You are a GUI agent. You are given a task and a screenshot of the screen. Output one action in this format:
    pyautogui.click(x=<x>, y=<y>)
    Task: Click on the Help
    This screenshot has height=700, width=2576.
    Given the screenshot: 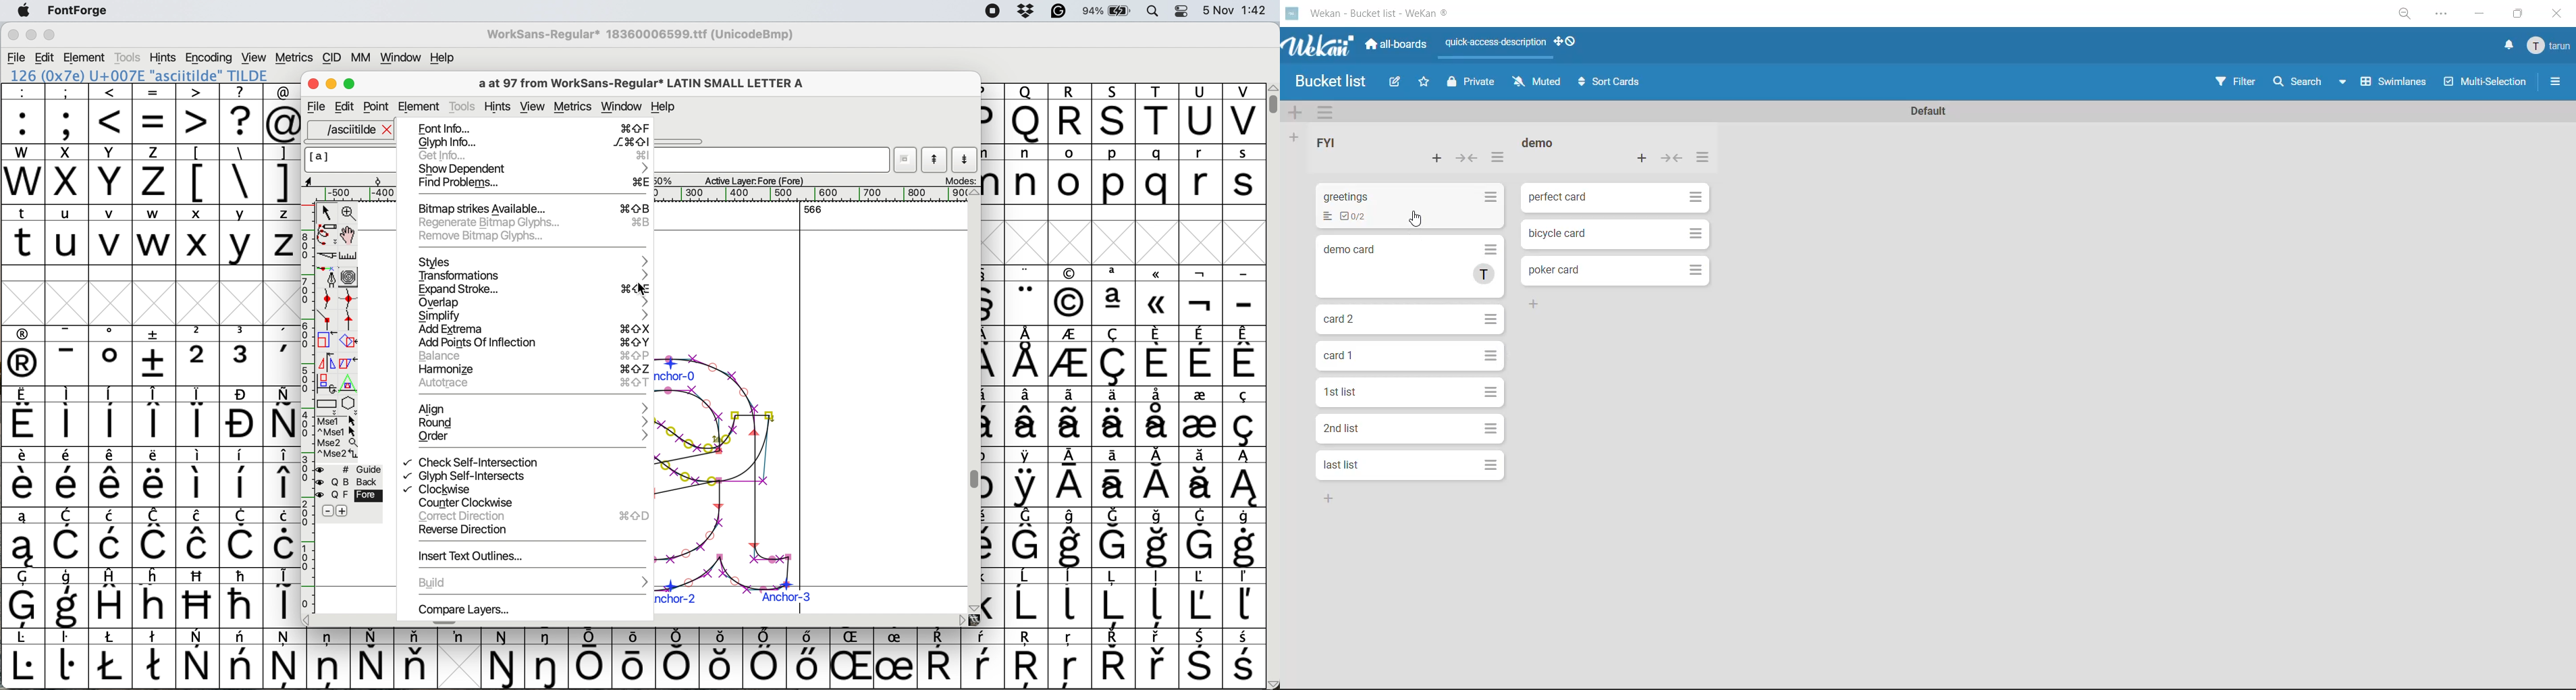 What is the action you would take?
    pyautogui.click(x=663, y=108)
    